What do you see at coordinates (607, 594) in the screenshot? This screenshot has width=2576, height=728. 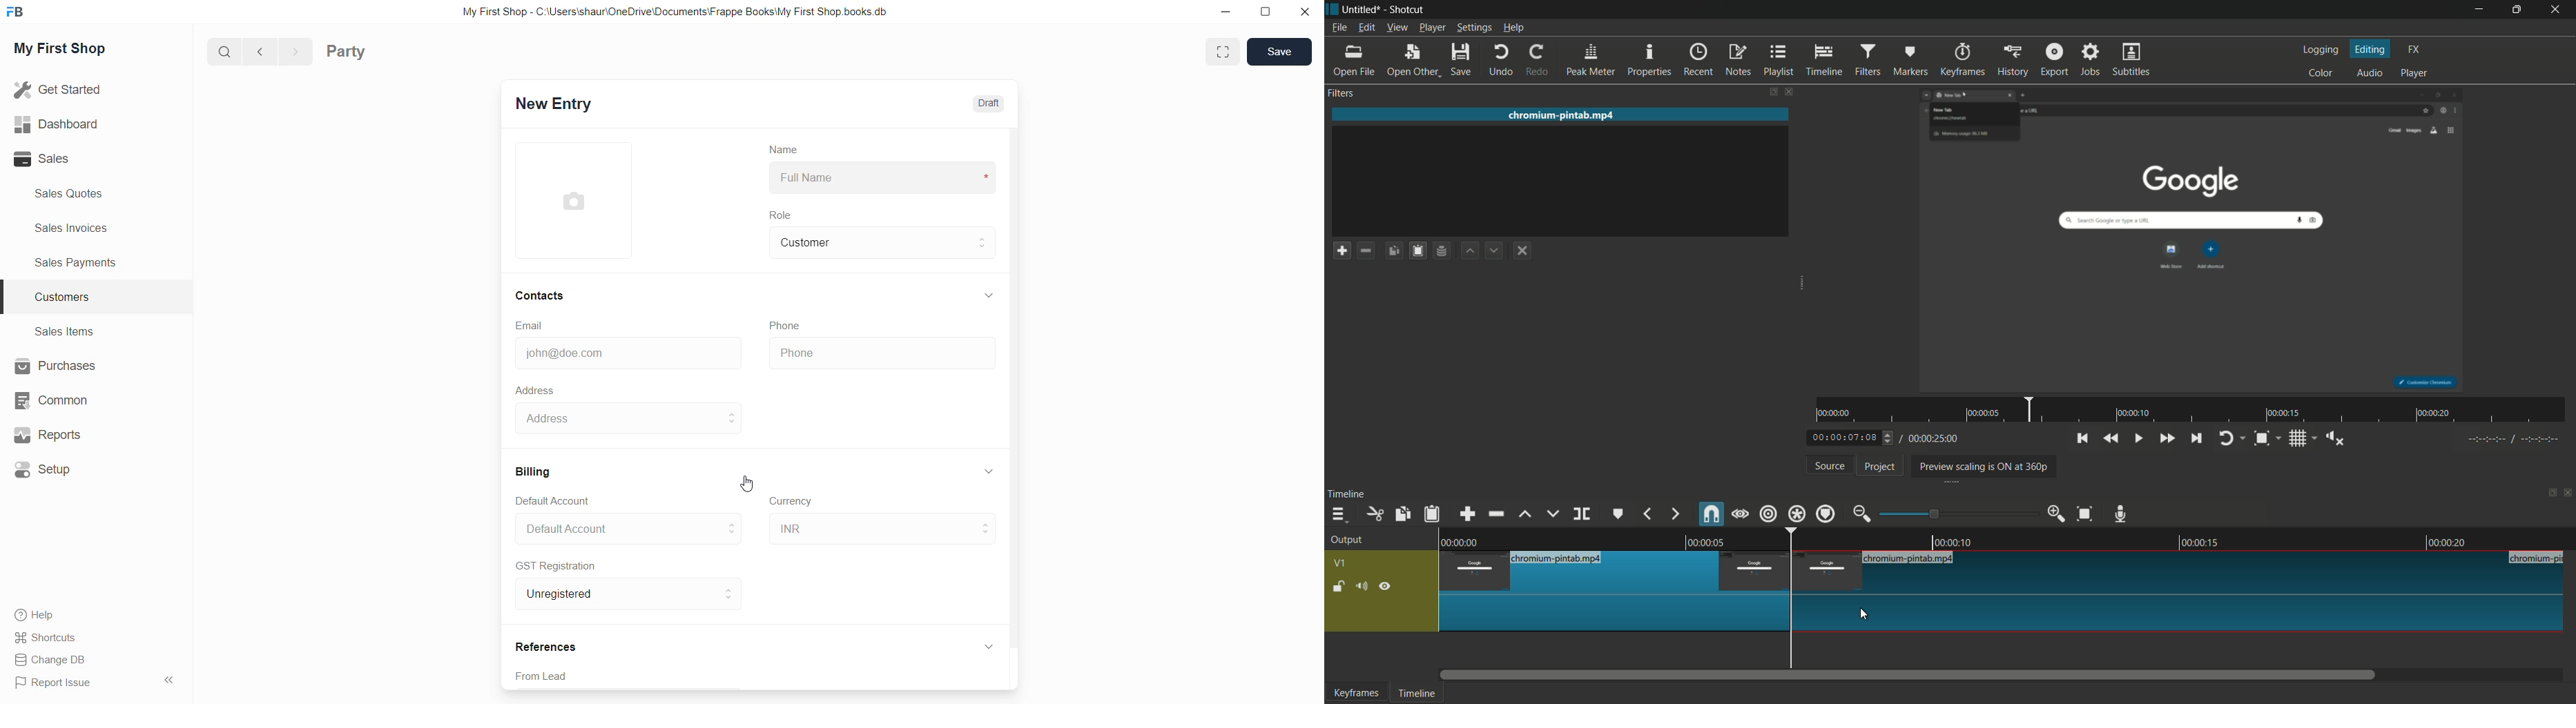 I see `Select GST registration` at bounding box center [607, 594].